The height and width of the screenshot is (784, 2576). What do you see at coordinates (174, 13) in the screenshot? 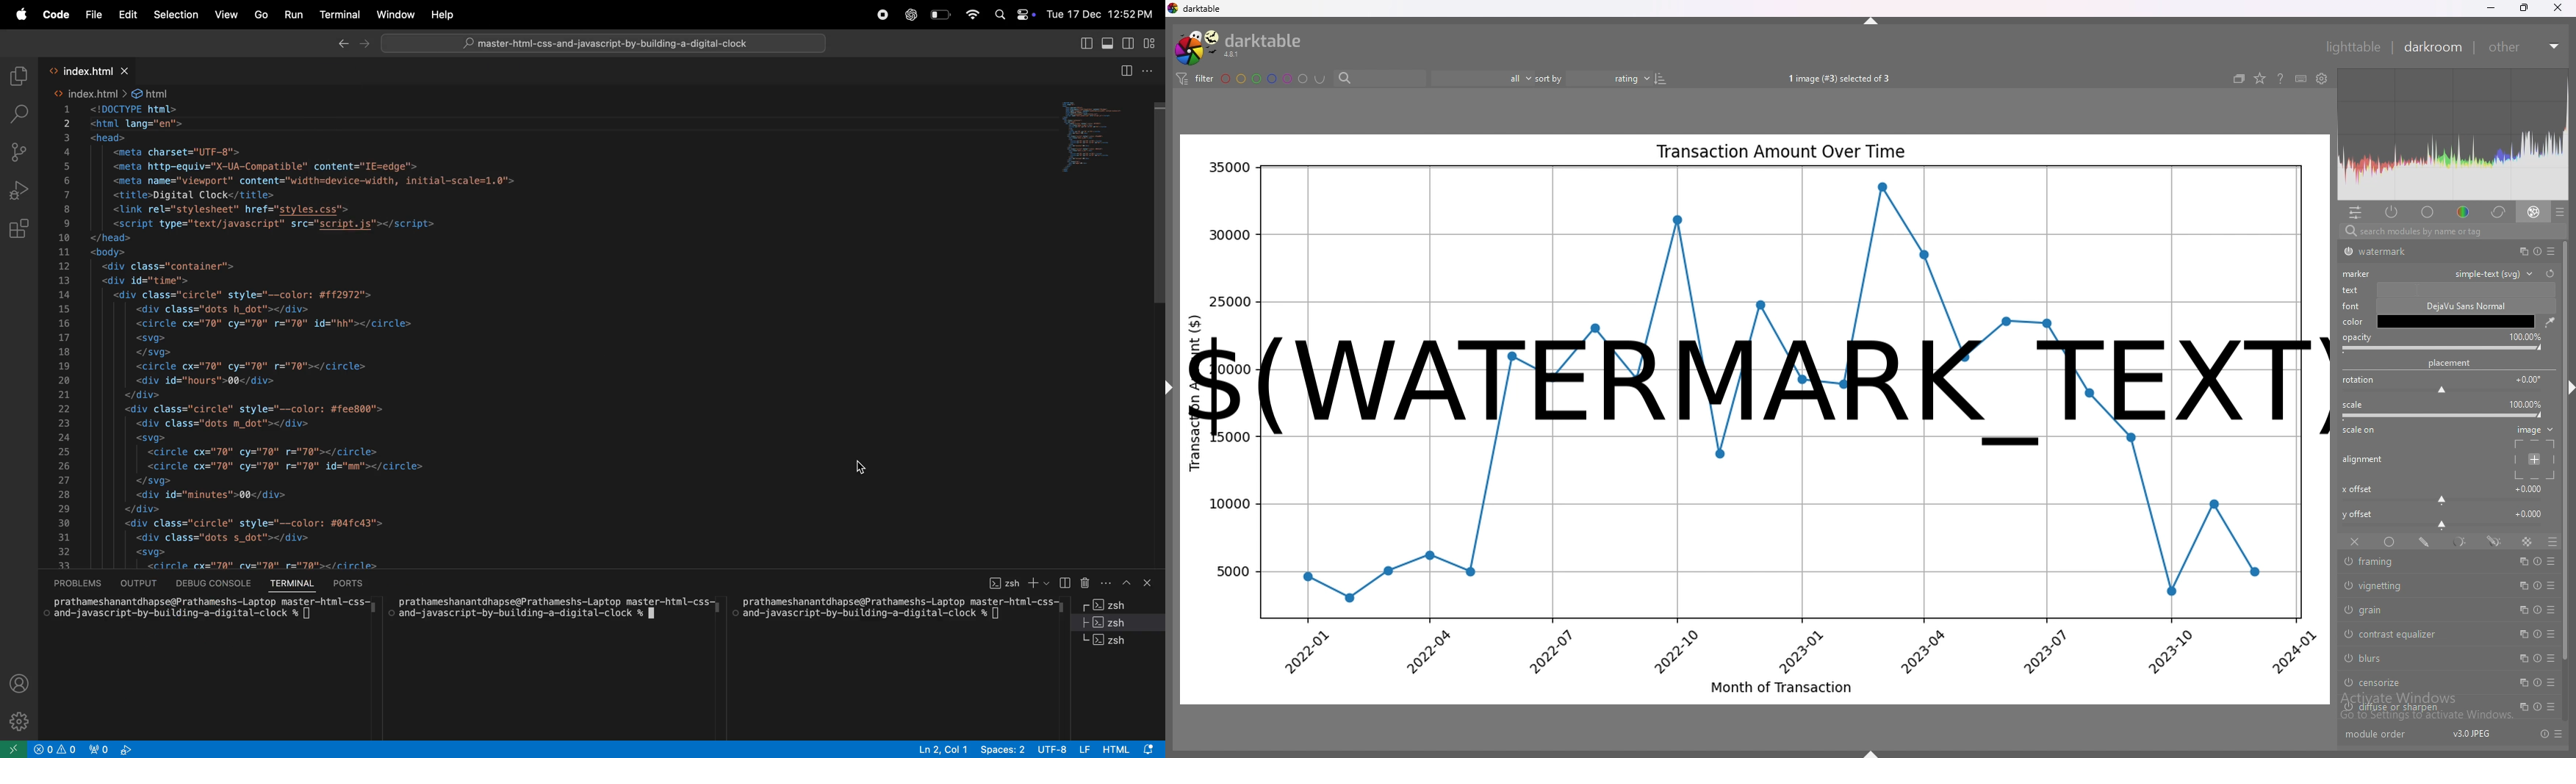
I see `selection` at bounding box center [174, 13].